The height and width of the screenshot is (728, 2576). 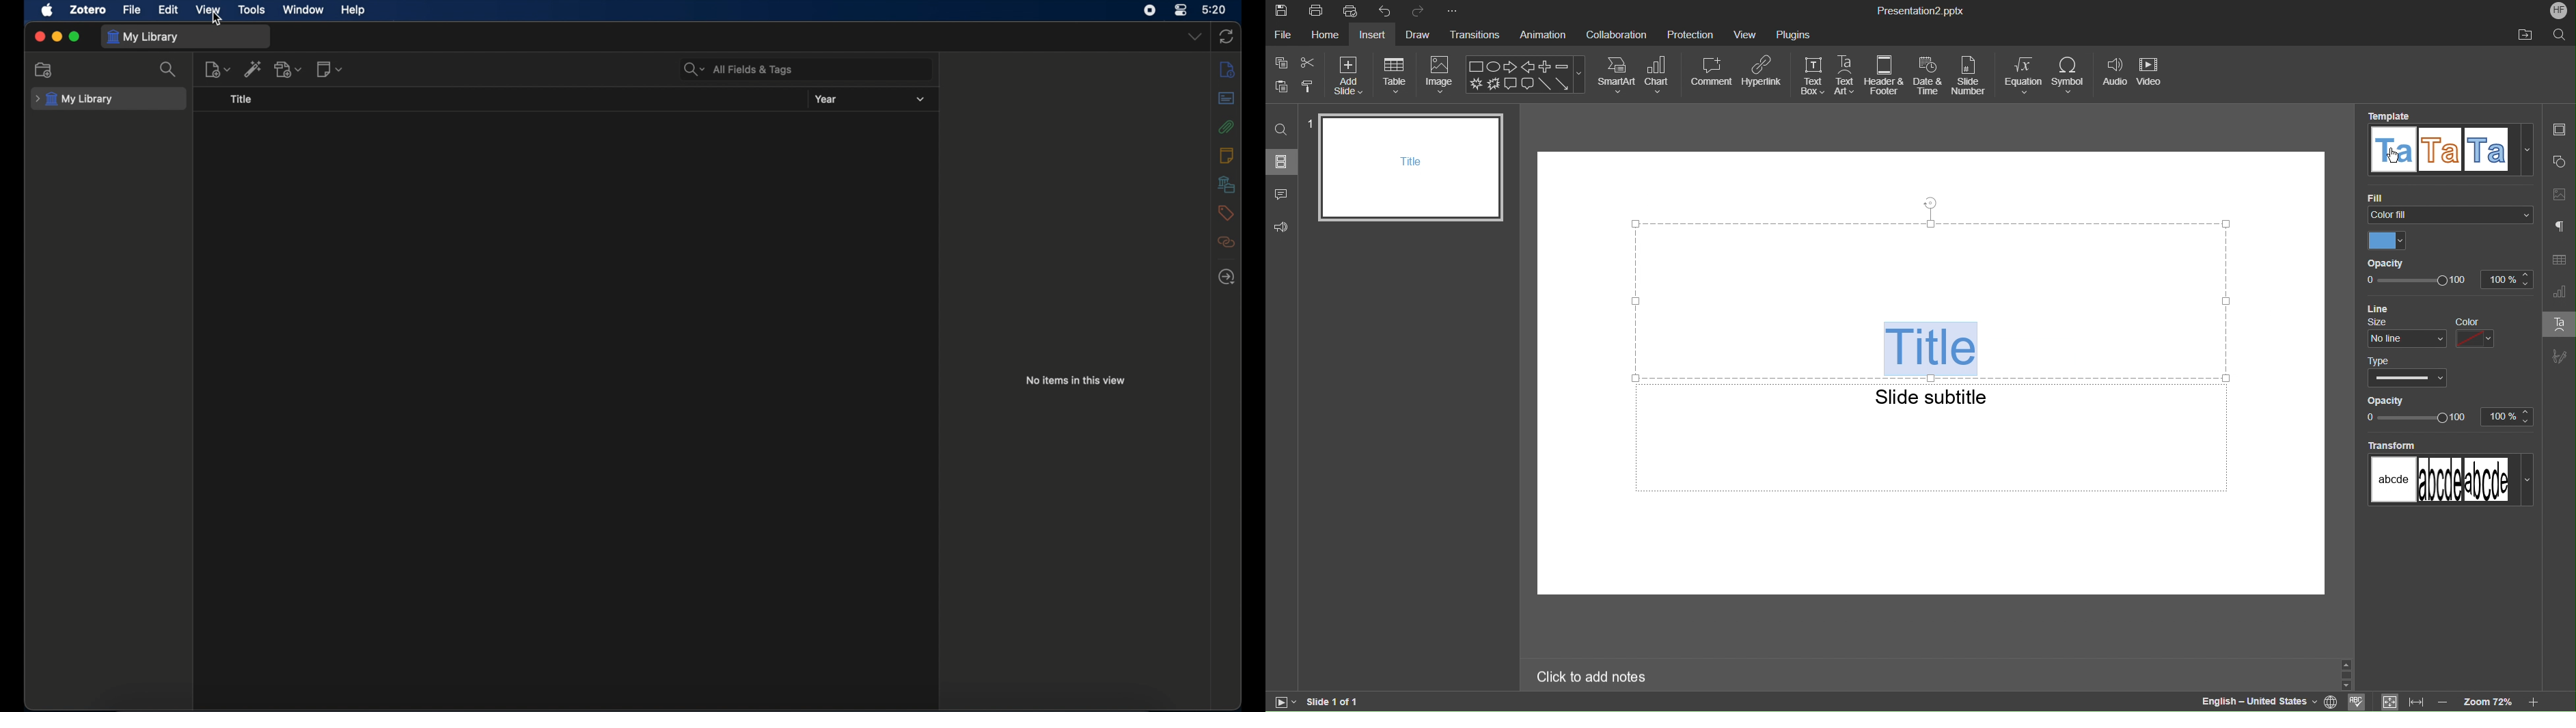 What do you see at coordinates (2561, 130) in the screenshot?
I see `Slides` at bounding box center [2561, 130].